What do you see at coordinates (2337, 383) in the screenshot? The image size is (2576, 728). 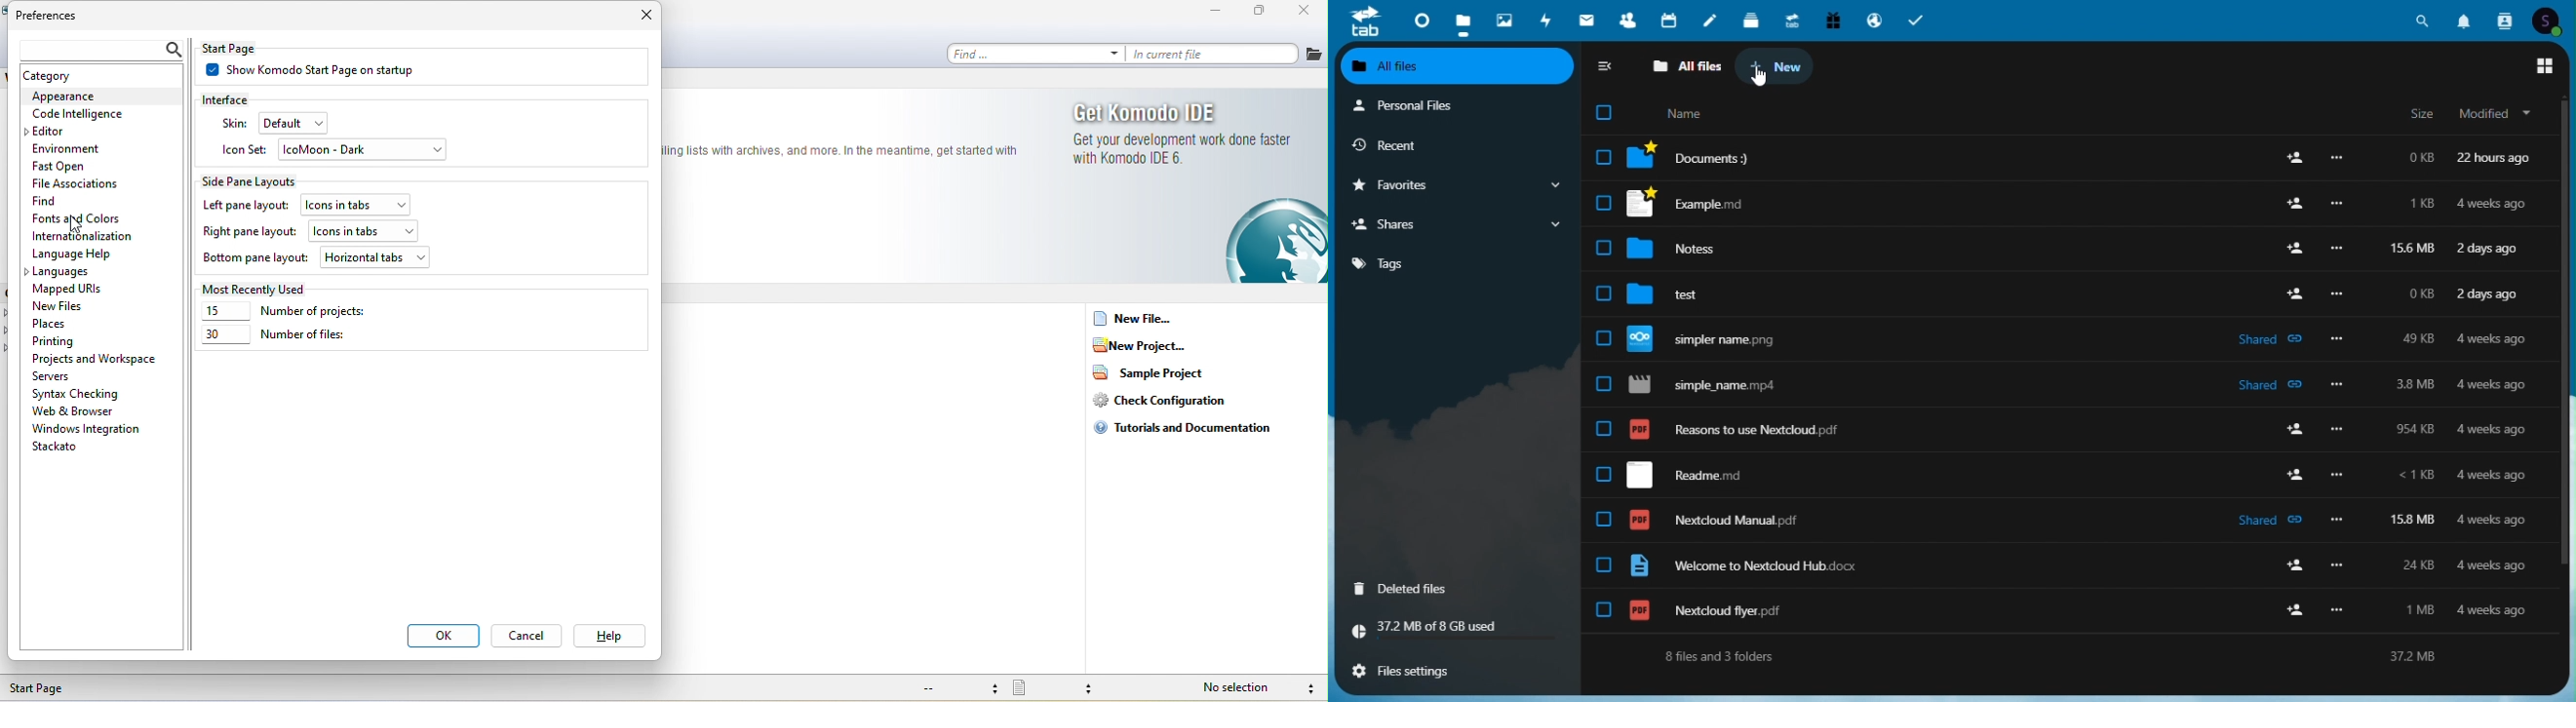 I see `more options` at bounding box center [2337, 383].